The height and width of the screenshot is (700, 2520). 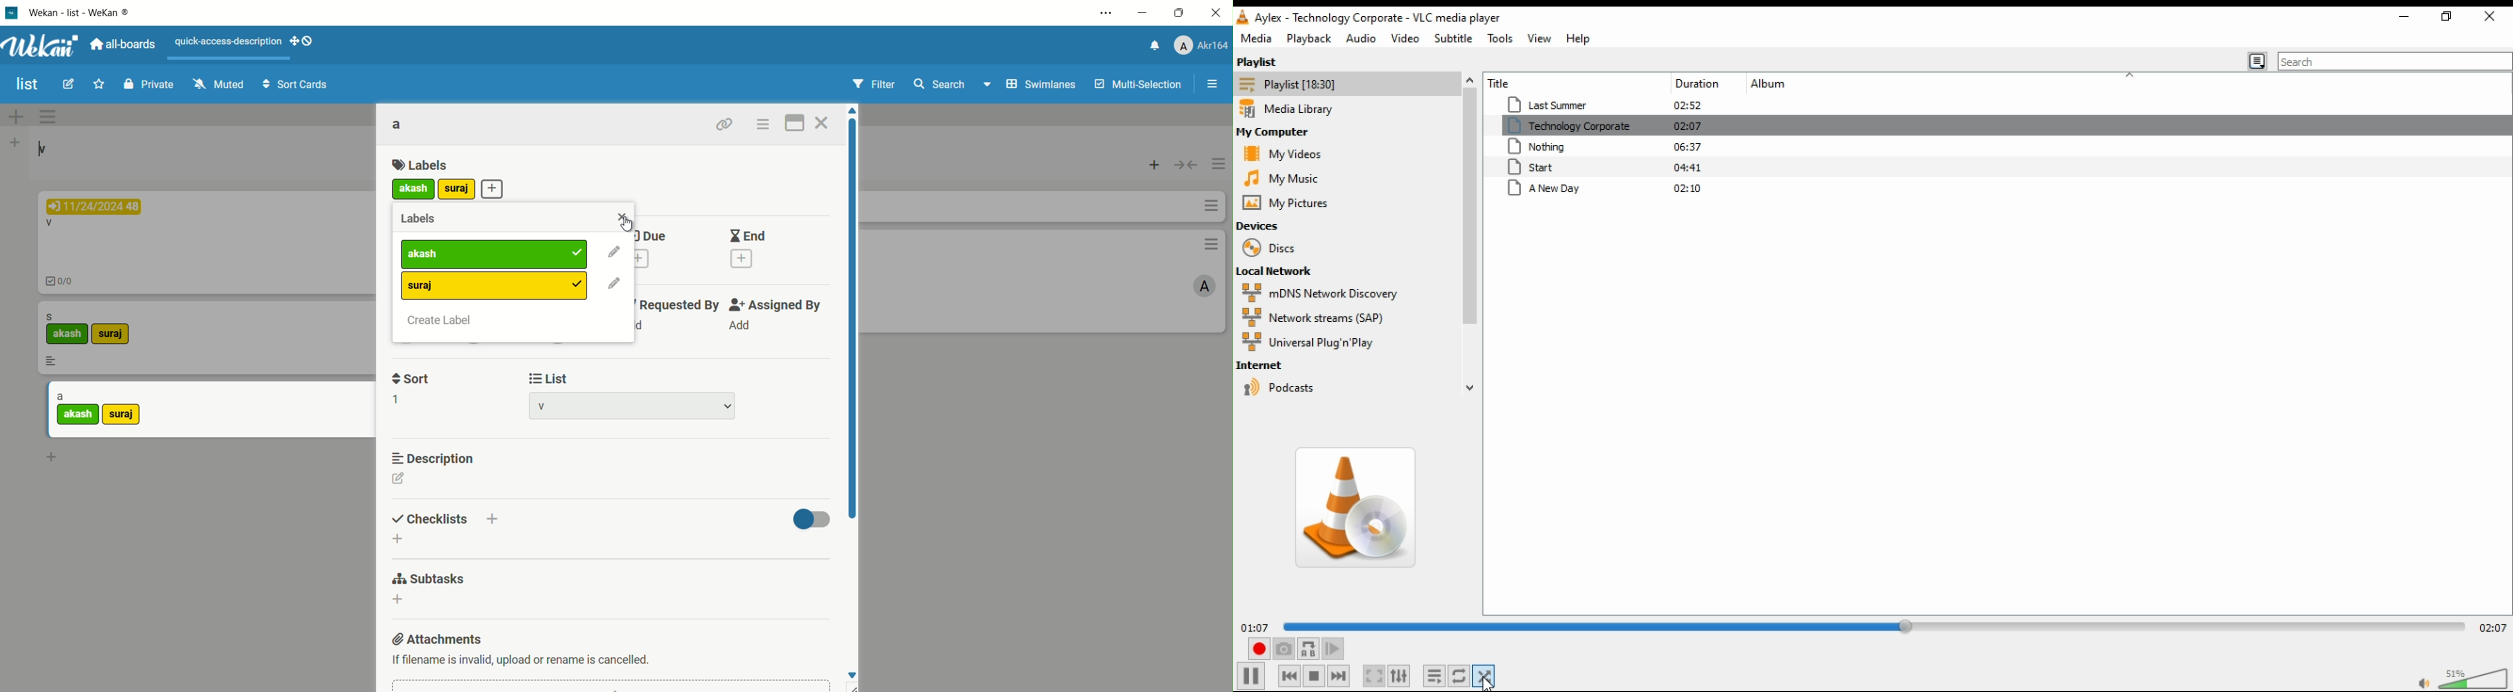 I want to click on last summer, so click(x=1623, y=104).